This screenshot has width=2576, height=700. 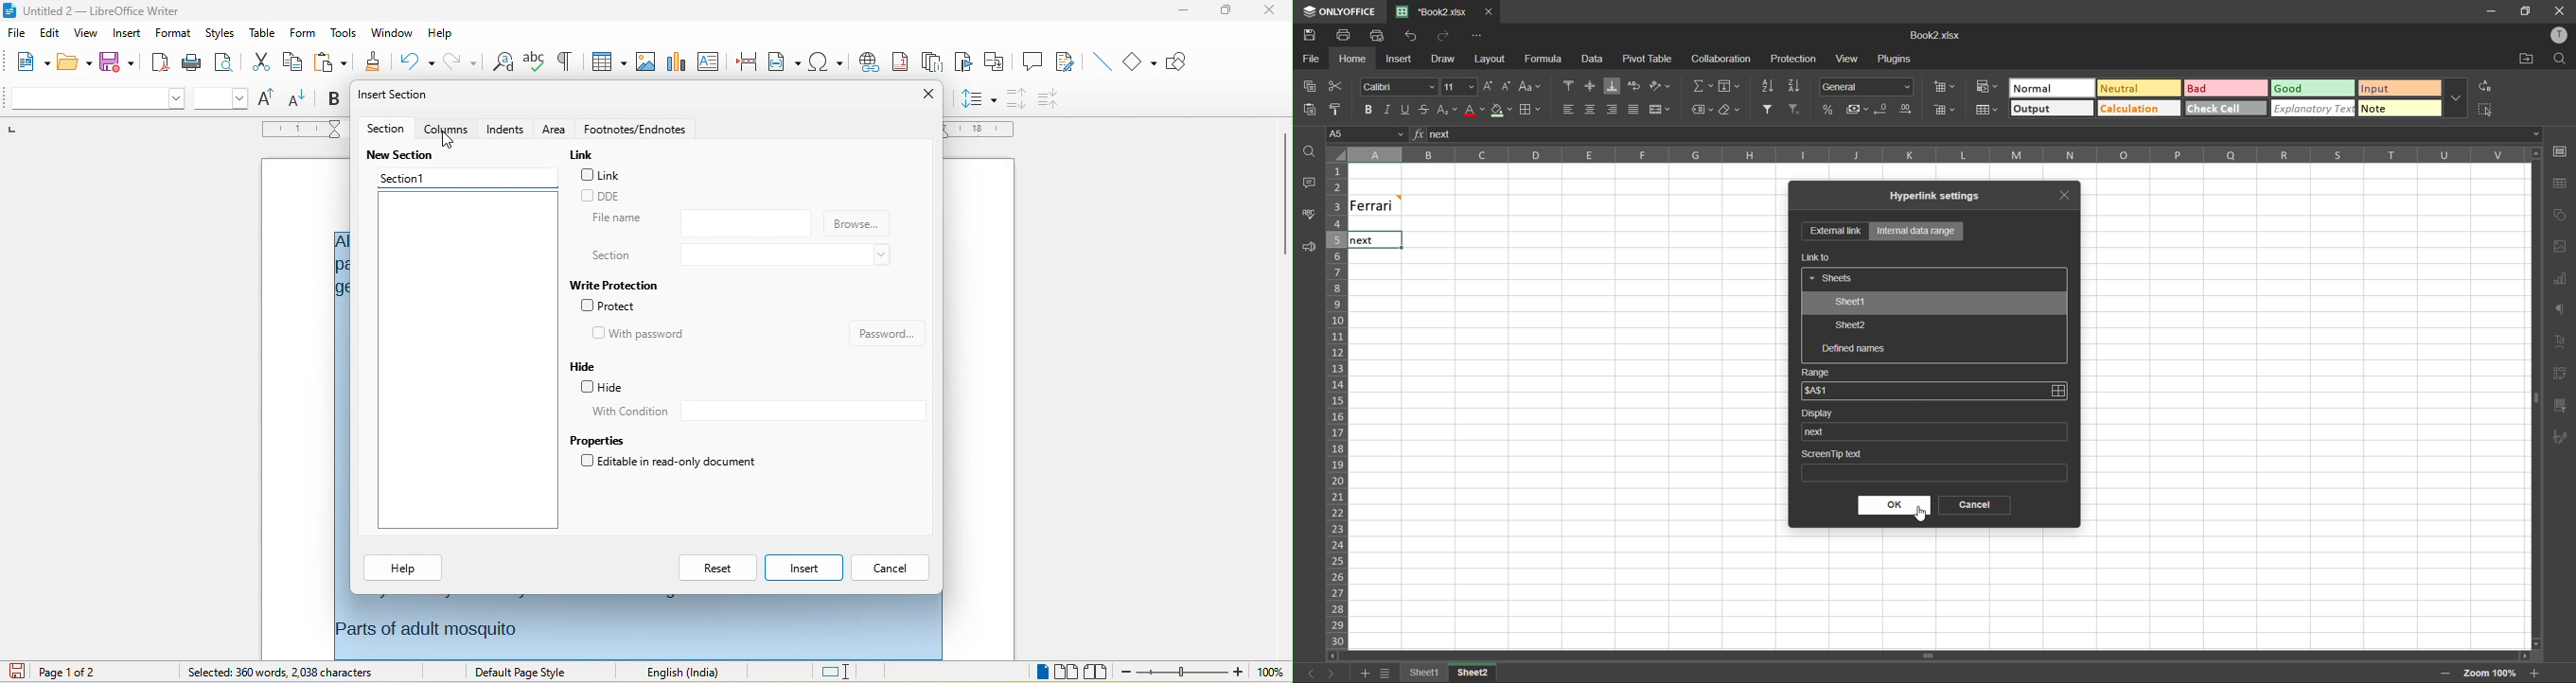 What do you see at coordinates (602, 441) in the screenshot?
I see `properties` at bounding box center [602, 441].